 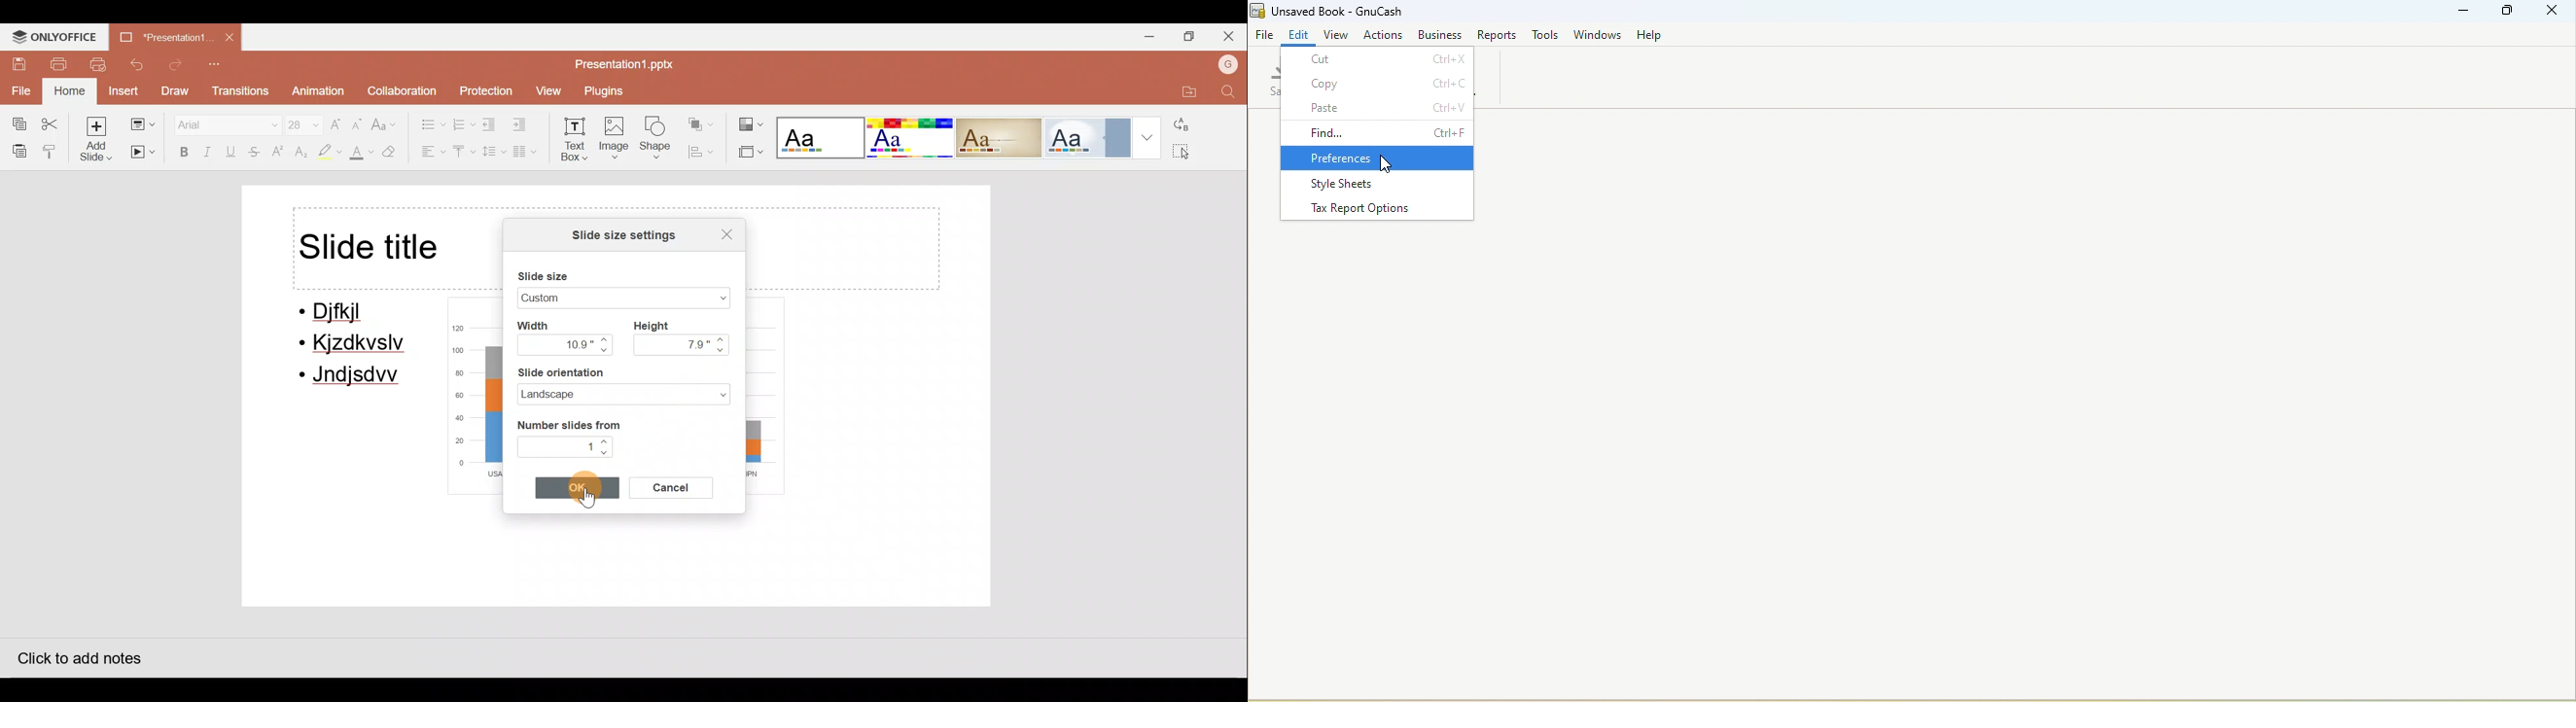 What do you see at coordinates (752, 120) in the screenshot?
I see `Change color theme` at bounding box center [752, 120].